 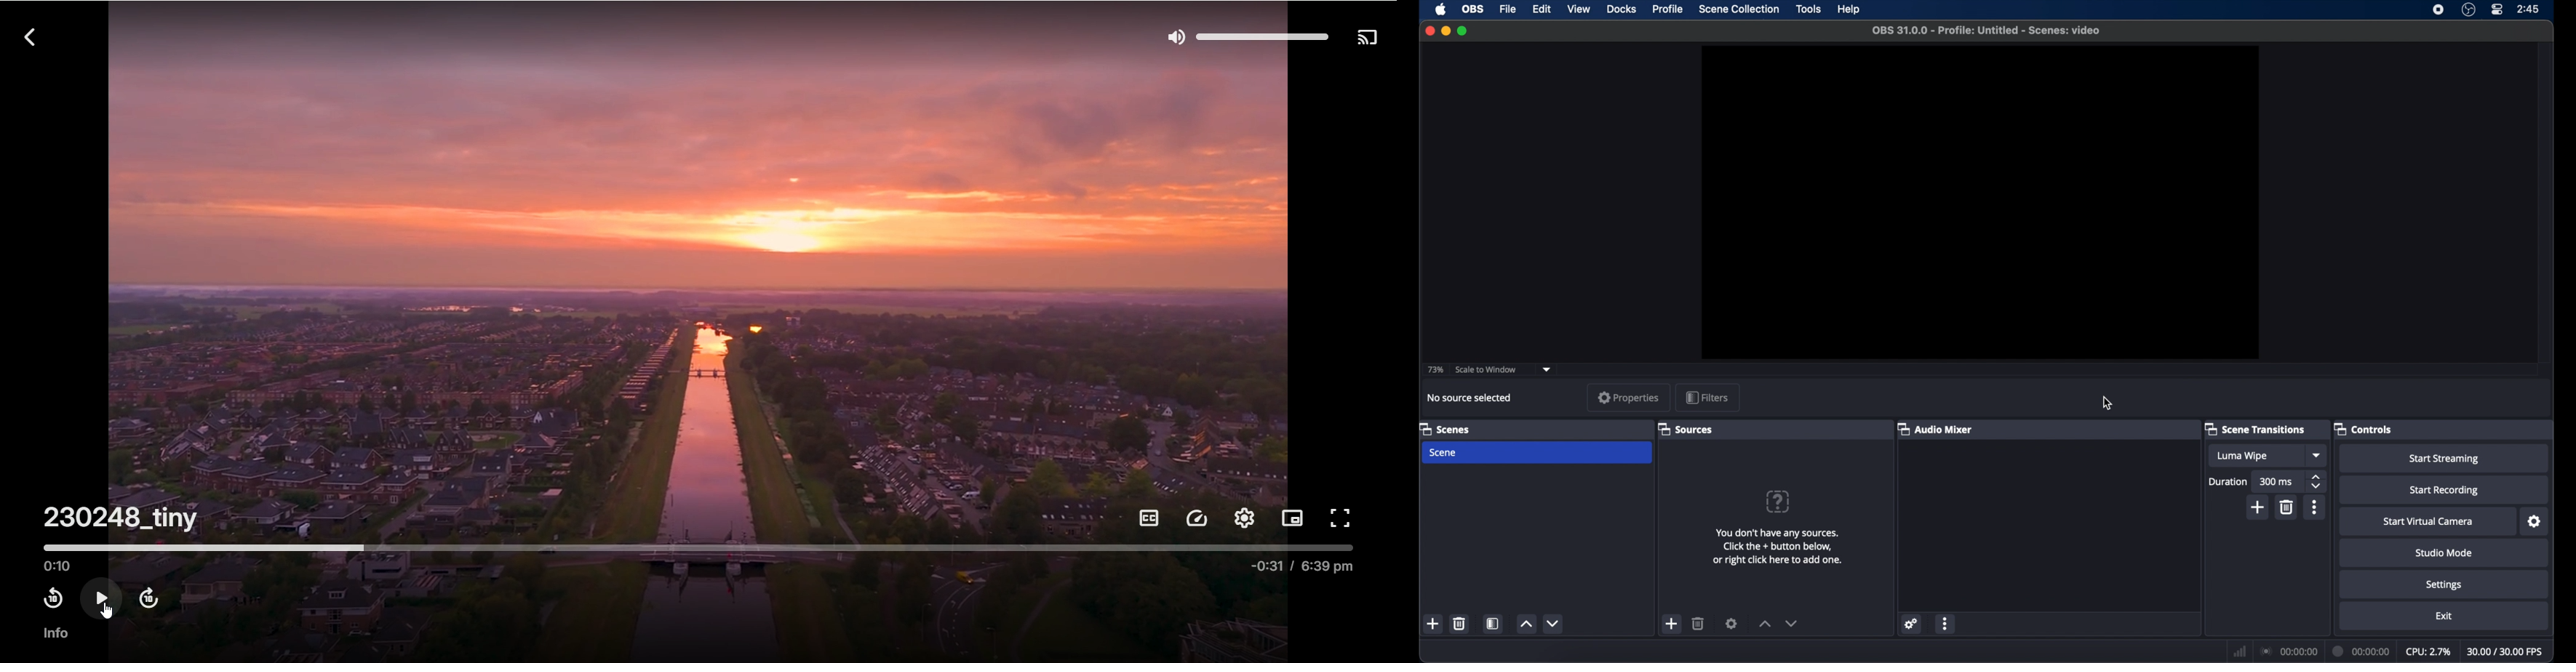 I want to click on studio mode, so click(x=2444, y=552).